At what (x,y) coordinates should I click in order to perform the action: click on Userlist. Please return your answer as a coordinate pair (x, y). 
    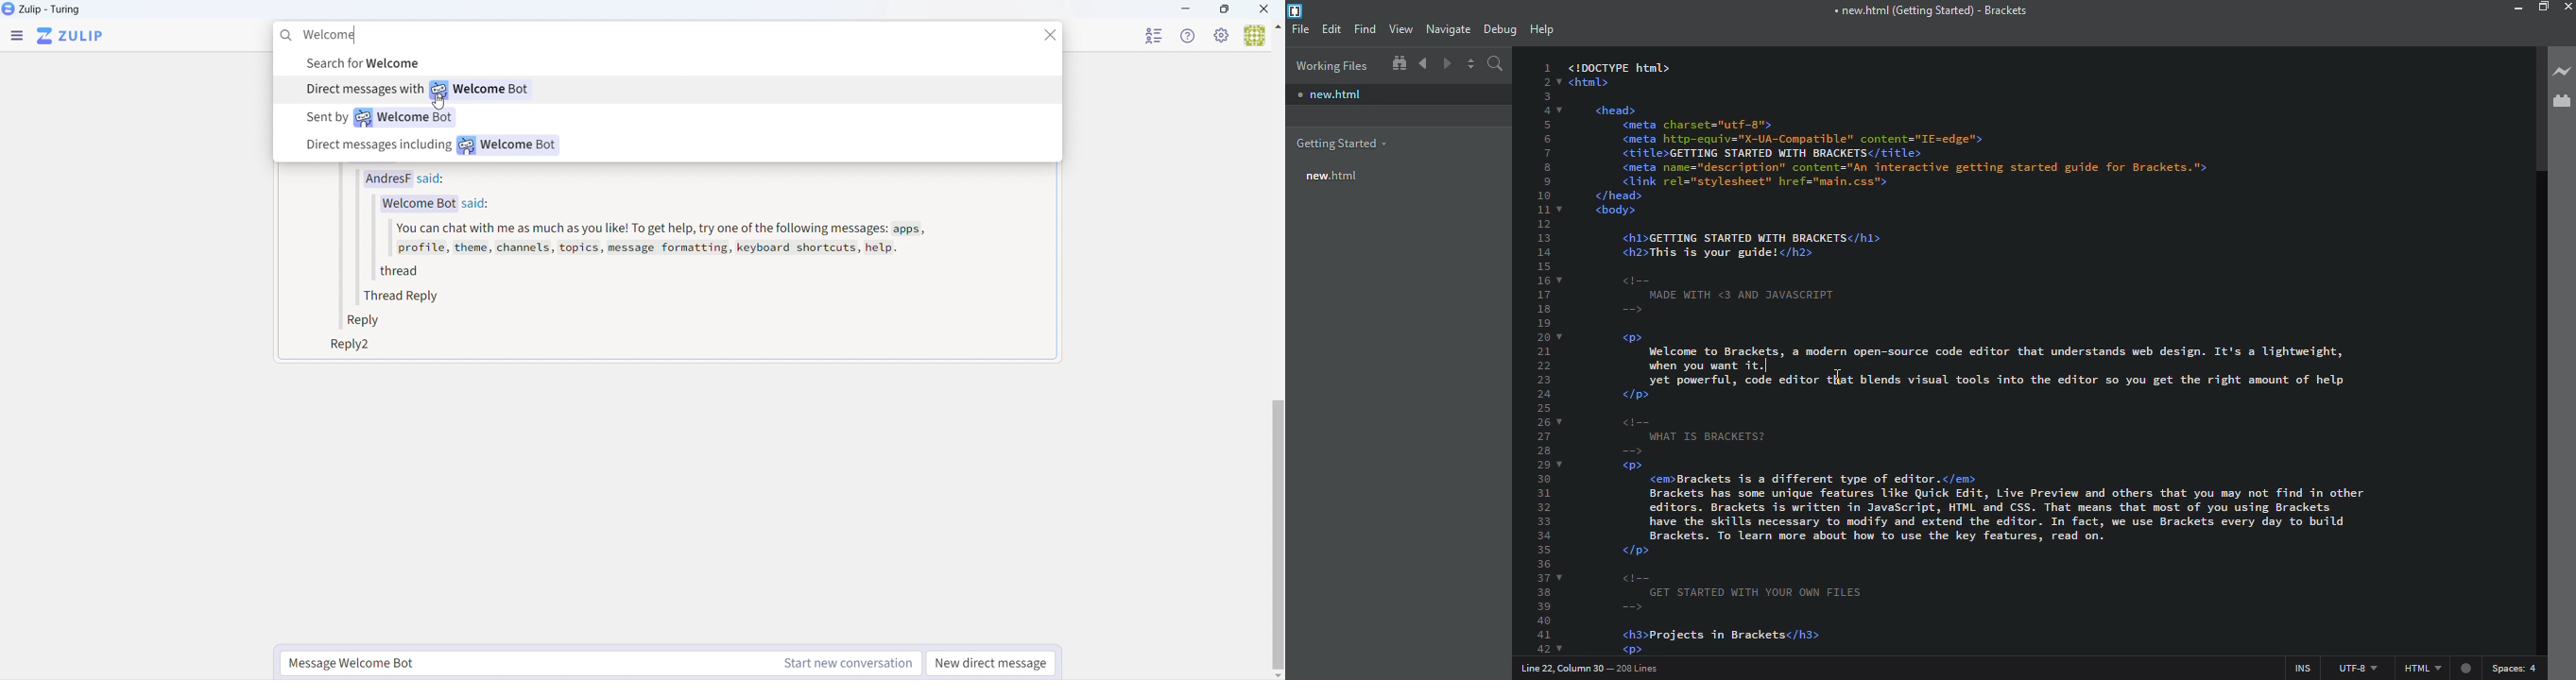
    Looking at the image, I should click on (1156, 35).